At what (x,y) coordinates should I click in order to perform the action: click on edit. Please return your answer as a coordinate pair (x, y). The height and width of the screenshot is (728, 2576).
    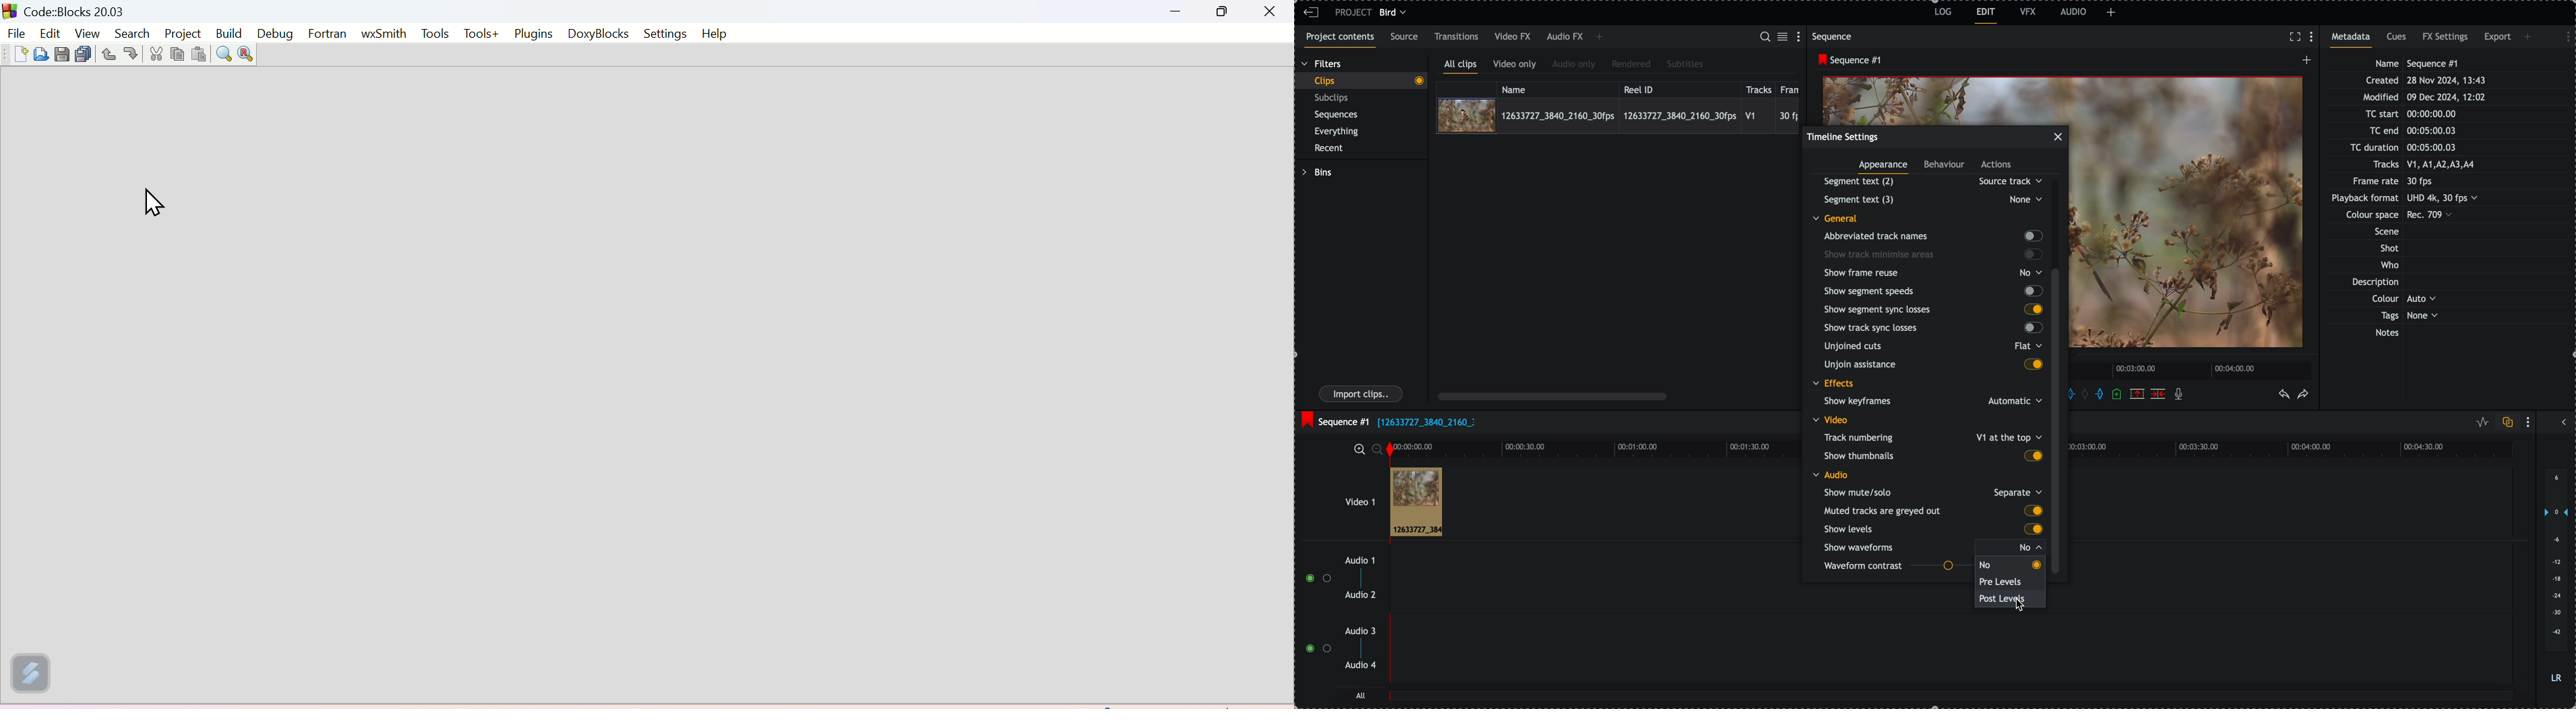
    Looking at the image, I should click on (1987, 16).